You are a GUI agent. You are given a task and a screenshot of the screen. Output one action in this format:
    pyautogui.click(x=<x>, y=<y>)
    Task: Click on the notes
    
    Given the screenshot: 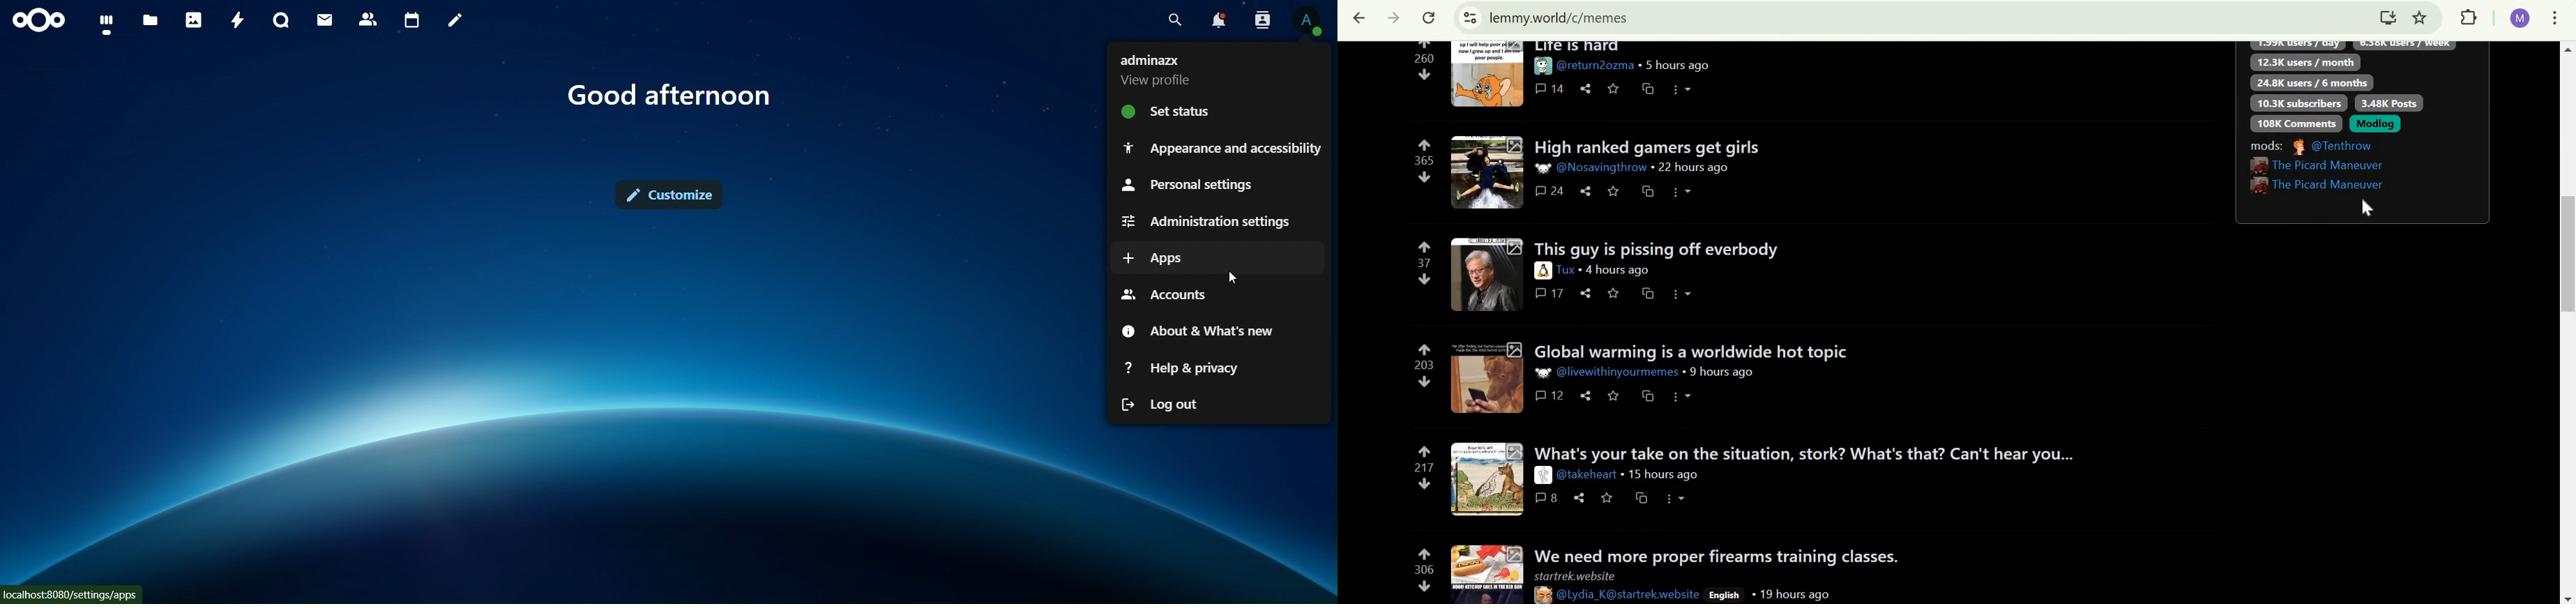 What is the action you would take?
    pyautogui.click(x=453, y=21)
    